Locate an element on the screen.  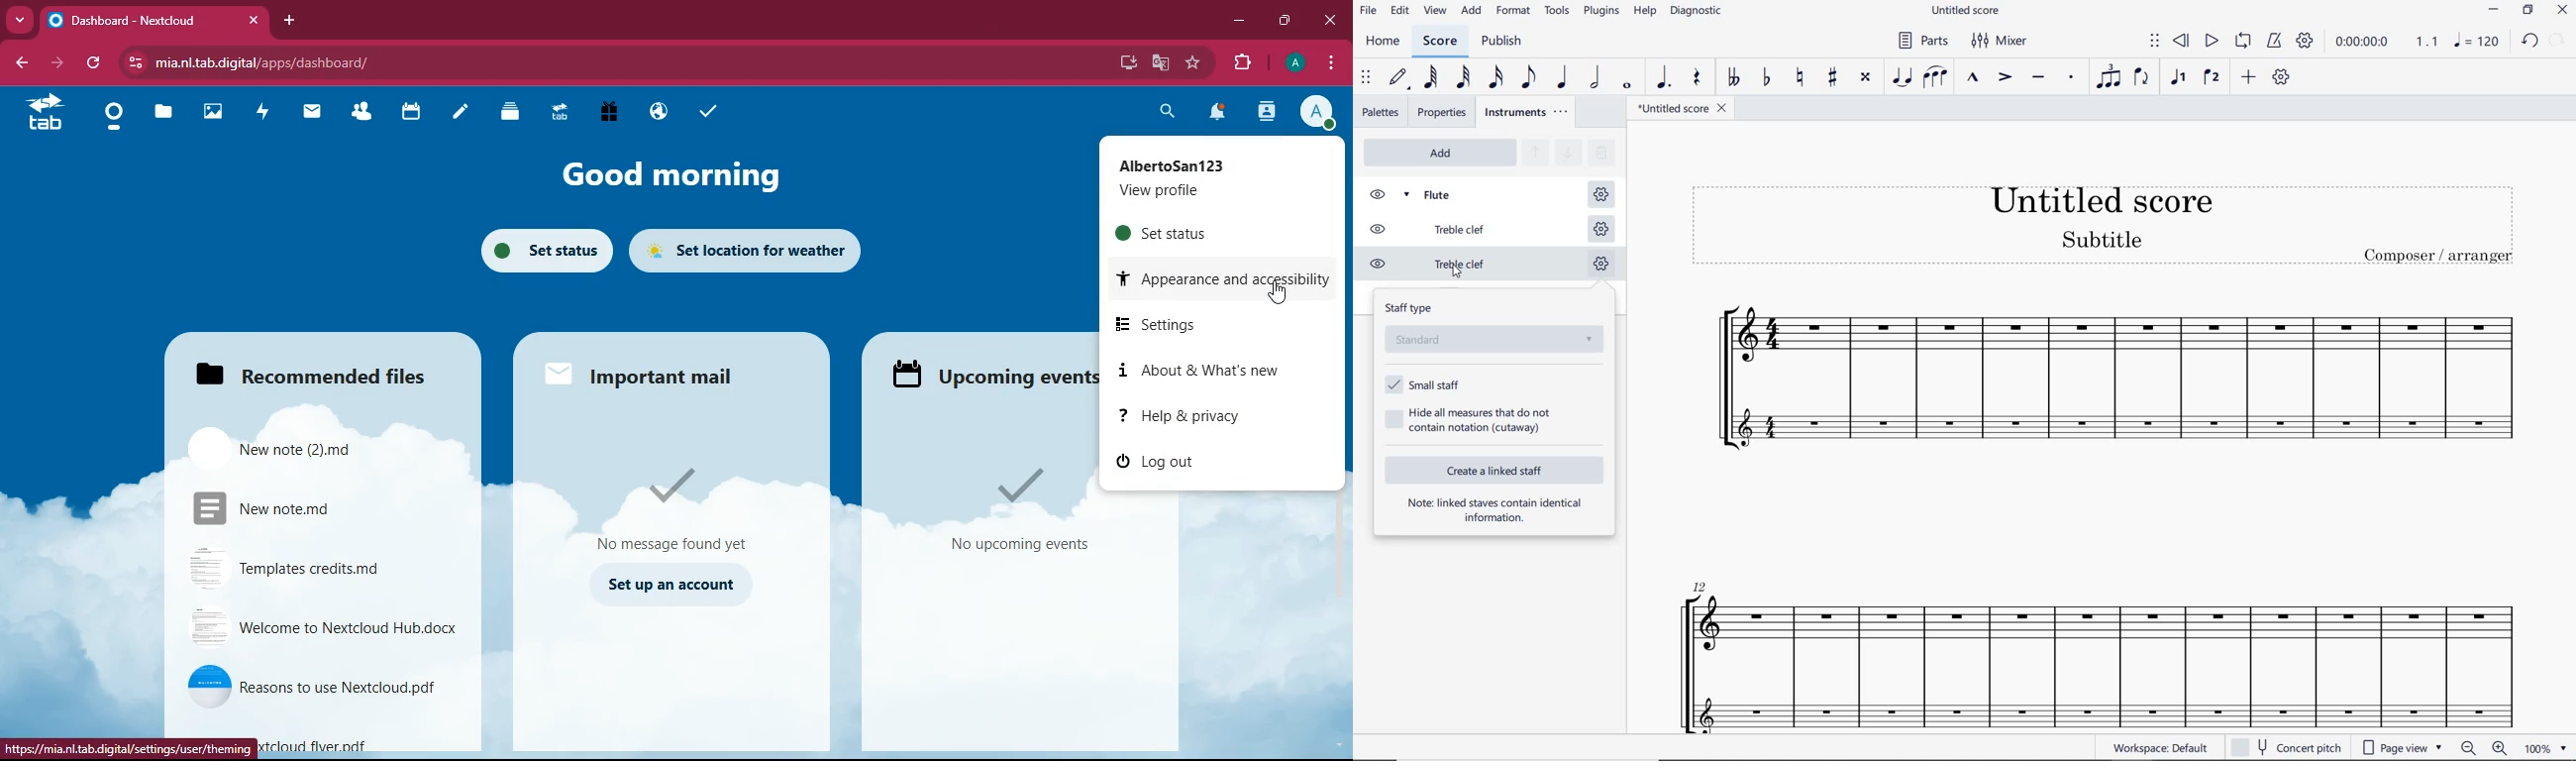
TUPLET is located at coordinates (2105, 78).